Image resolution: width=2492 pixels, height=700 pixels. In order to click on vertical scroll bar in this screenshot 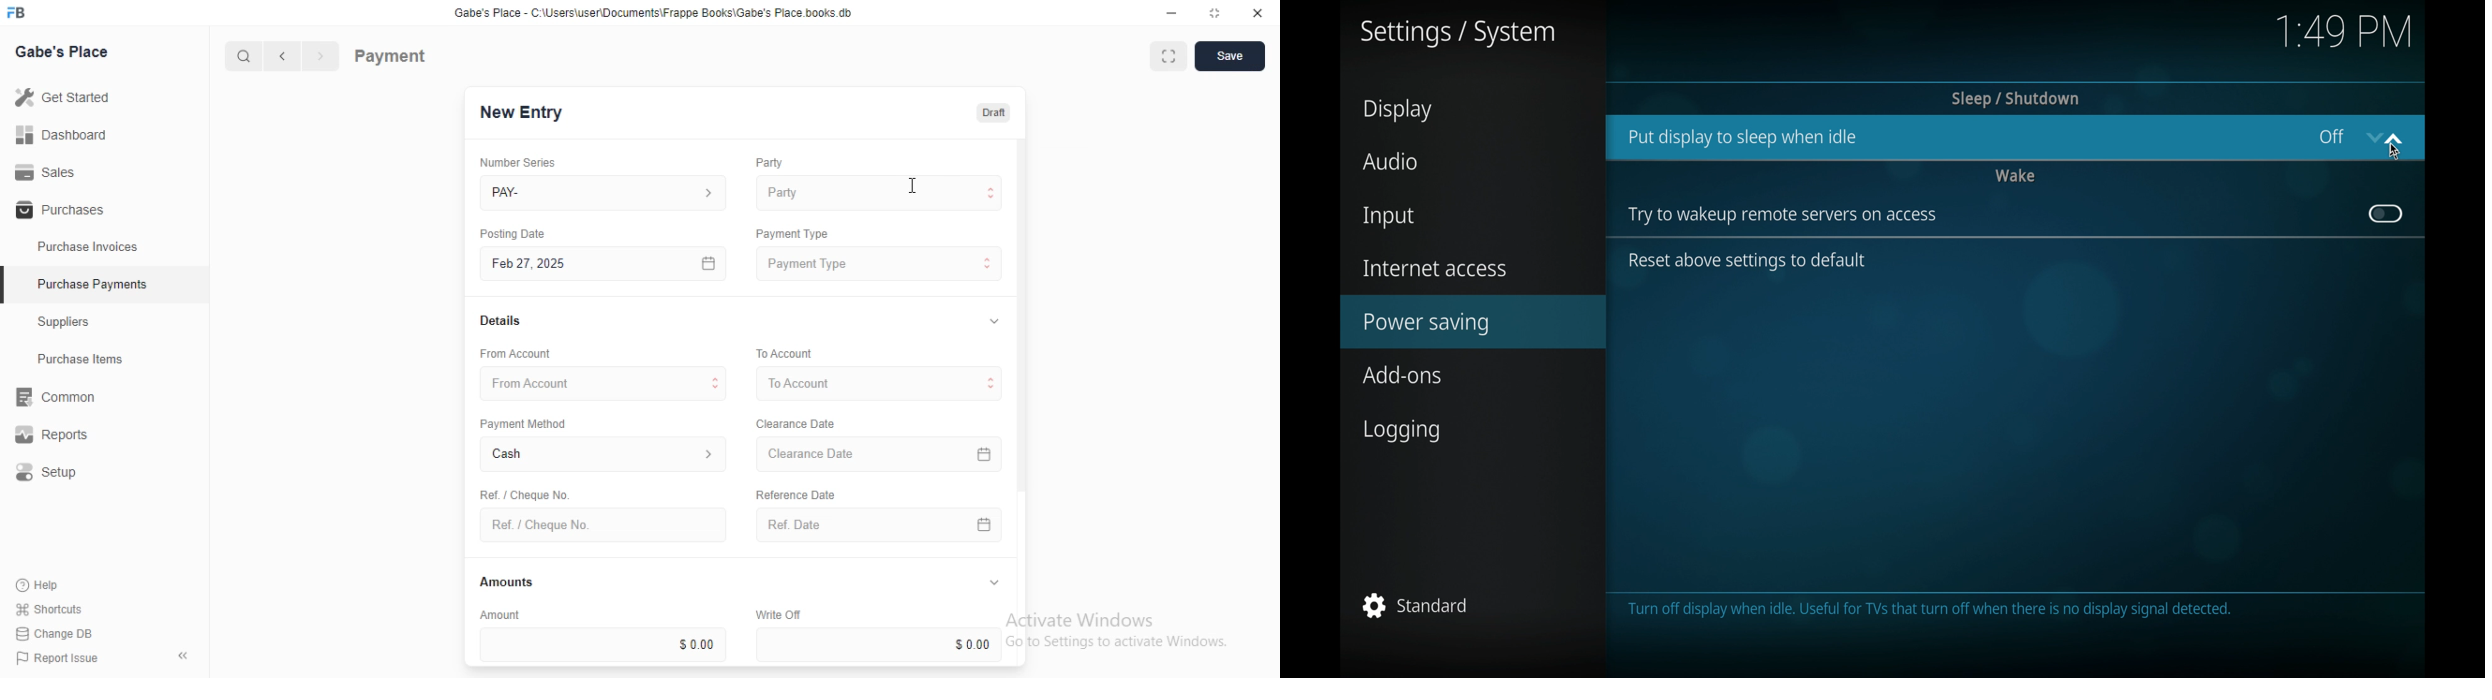, I will do `click(1022, 403)`.